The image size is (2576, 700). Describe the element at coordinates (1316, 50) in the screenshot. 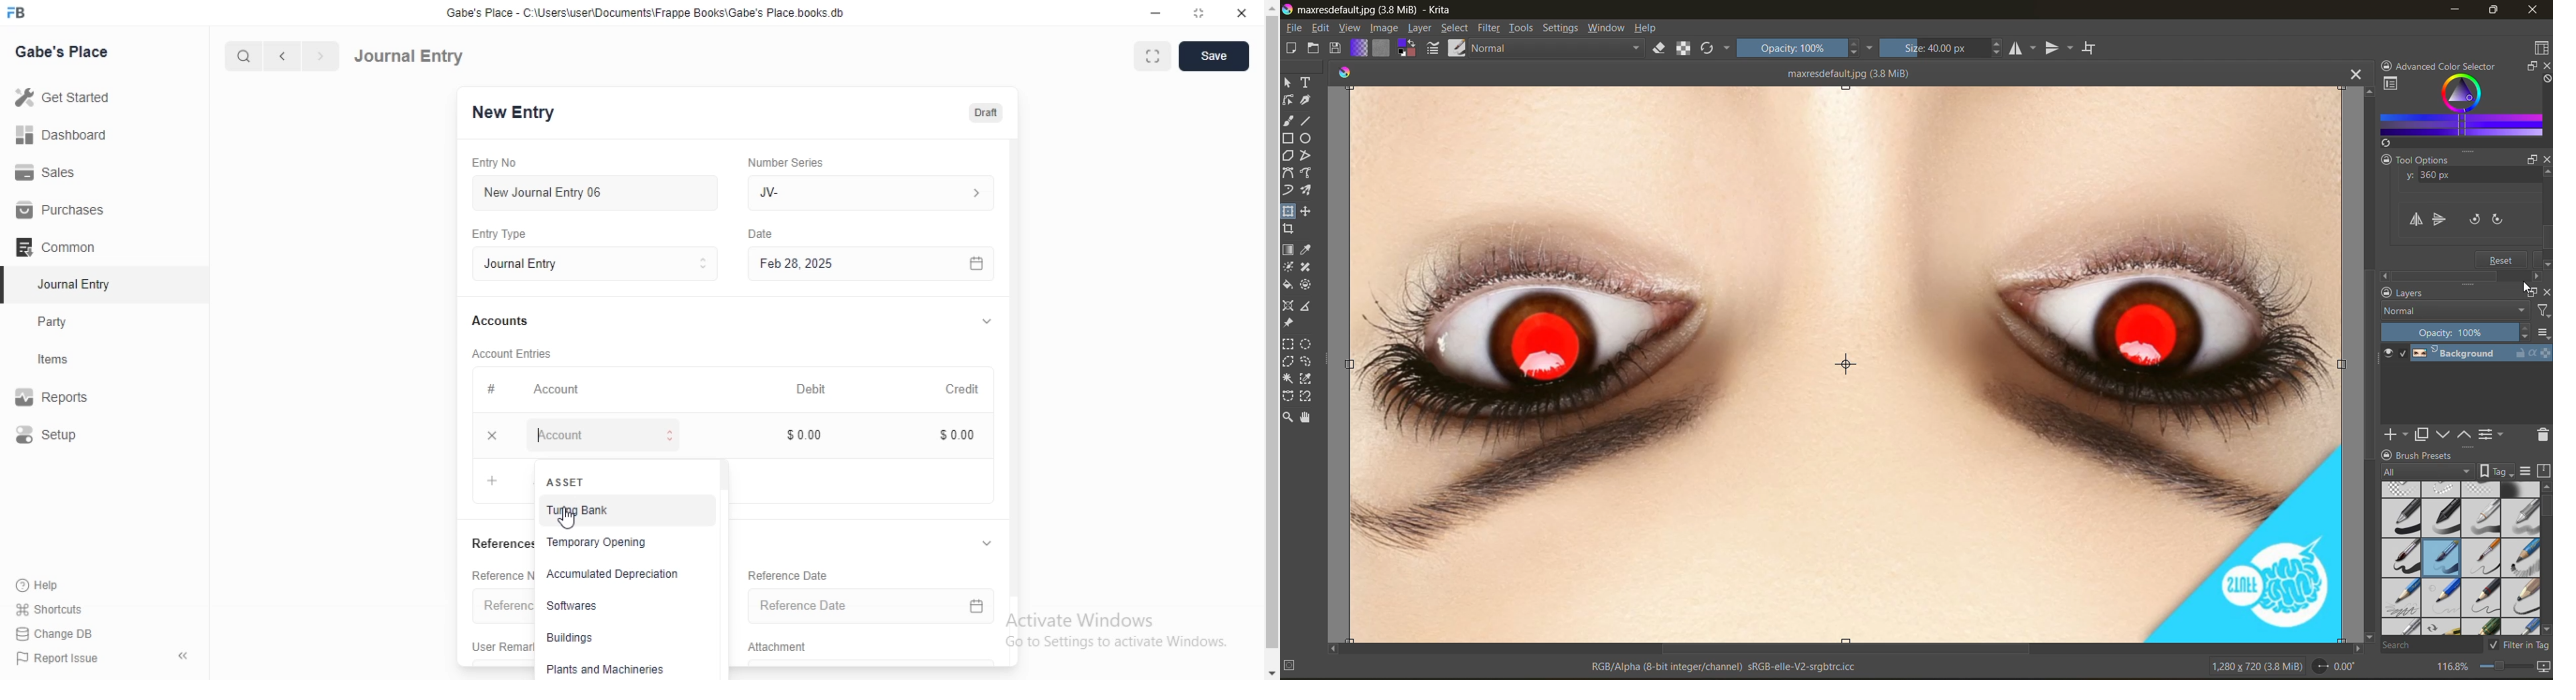

I see `open` at that location.